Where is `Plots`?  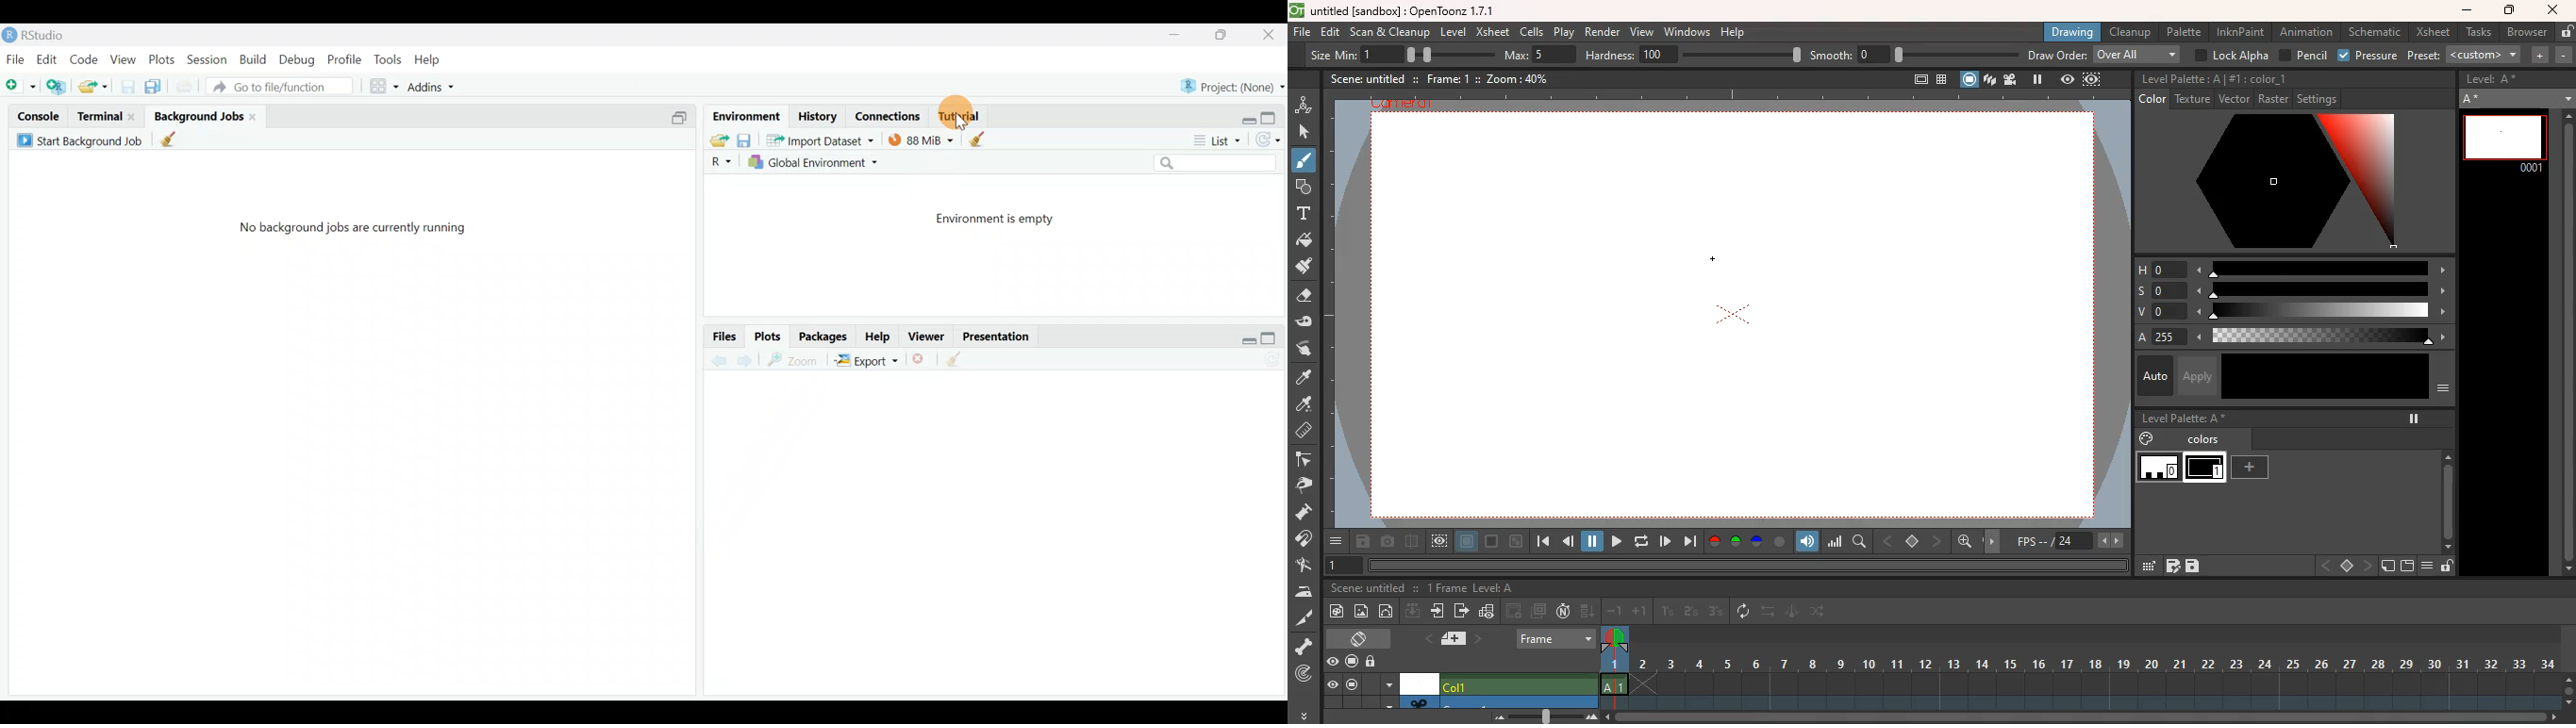 Plots is located at coordinates (767, 337).